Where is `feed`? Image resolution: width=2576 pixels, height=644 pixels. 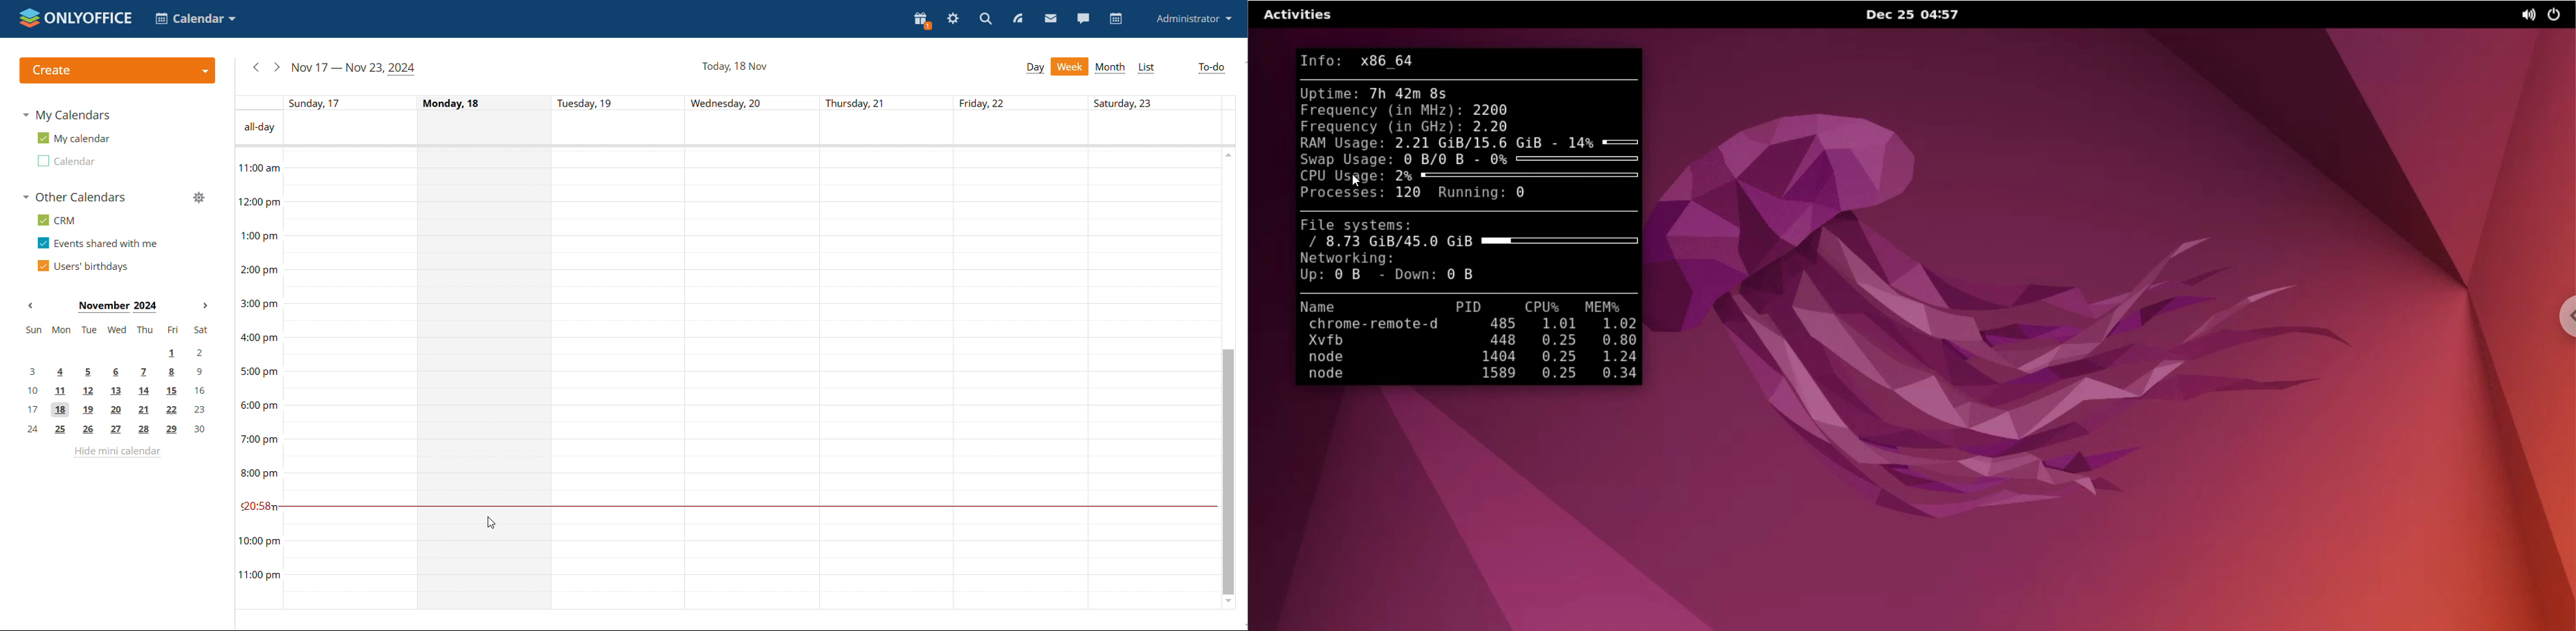 feed is located at coordinates (1018, 18).